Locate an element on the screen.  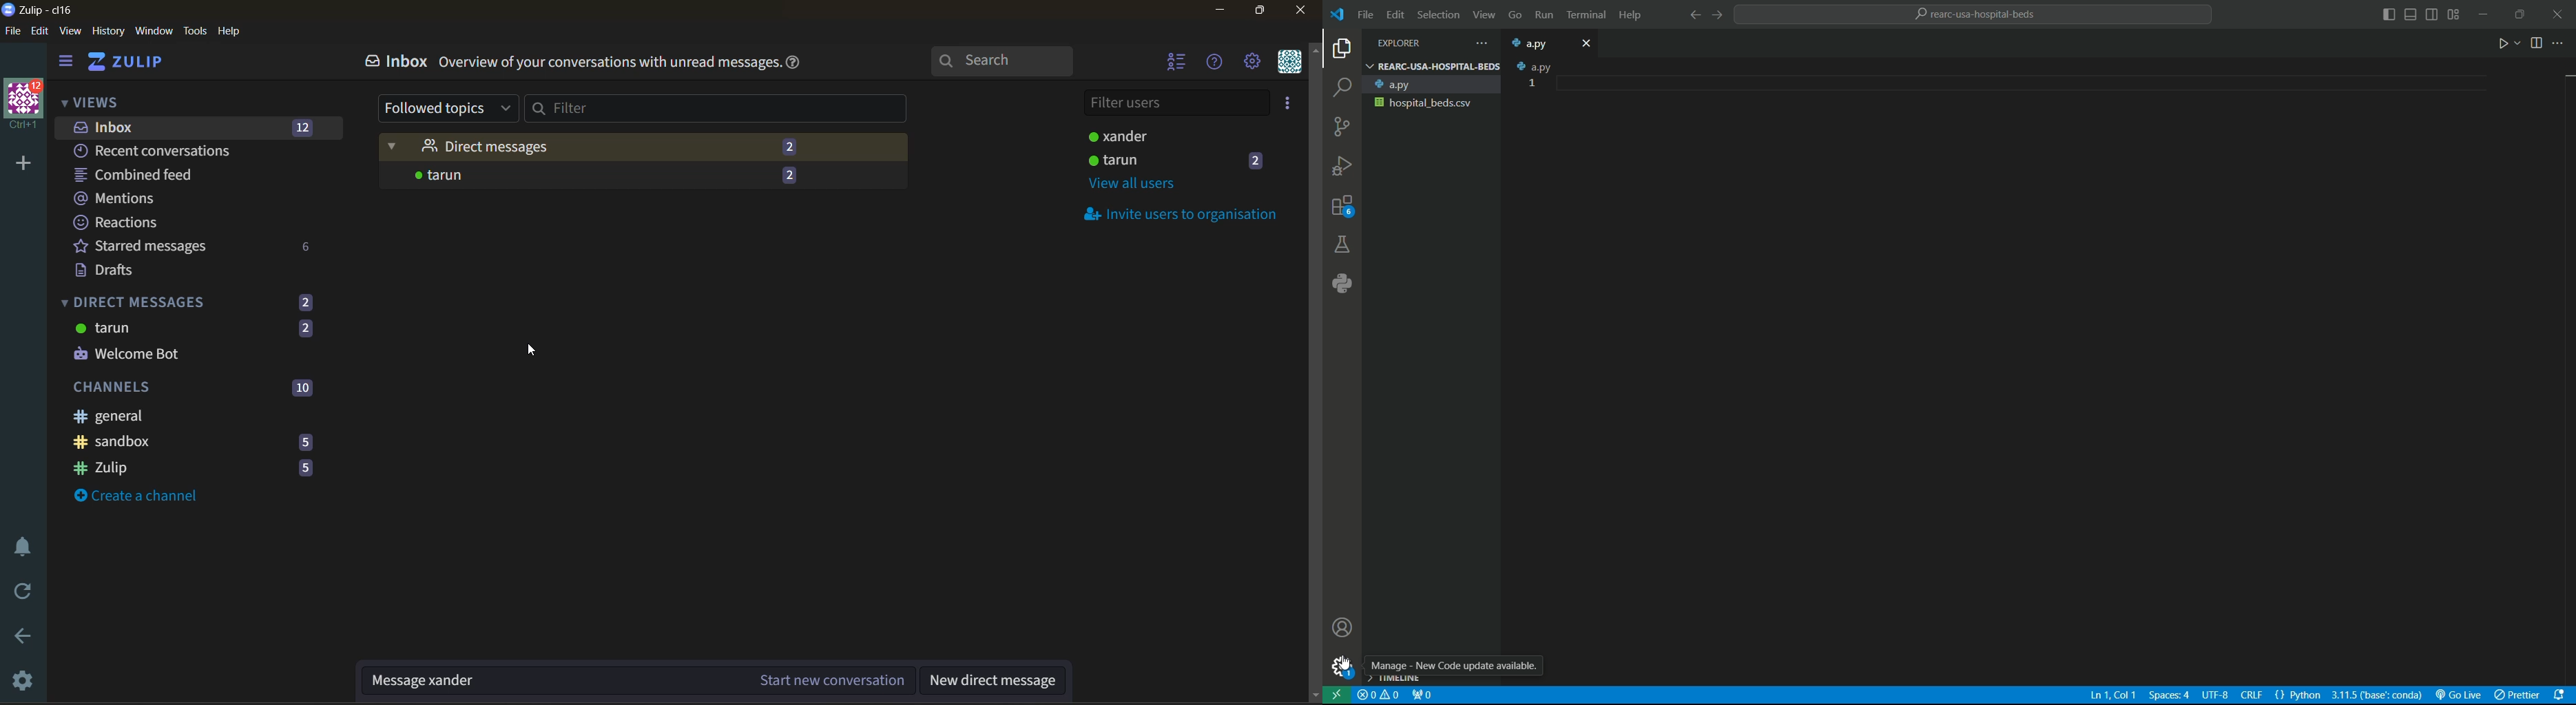
toggle secondary sidebar is located at coordinates (2433, 16).